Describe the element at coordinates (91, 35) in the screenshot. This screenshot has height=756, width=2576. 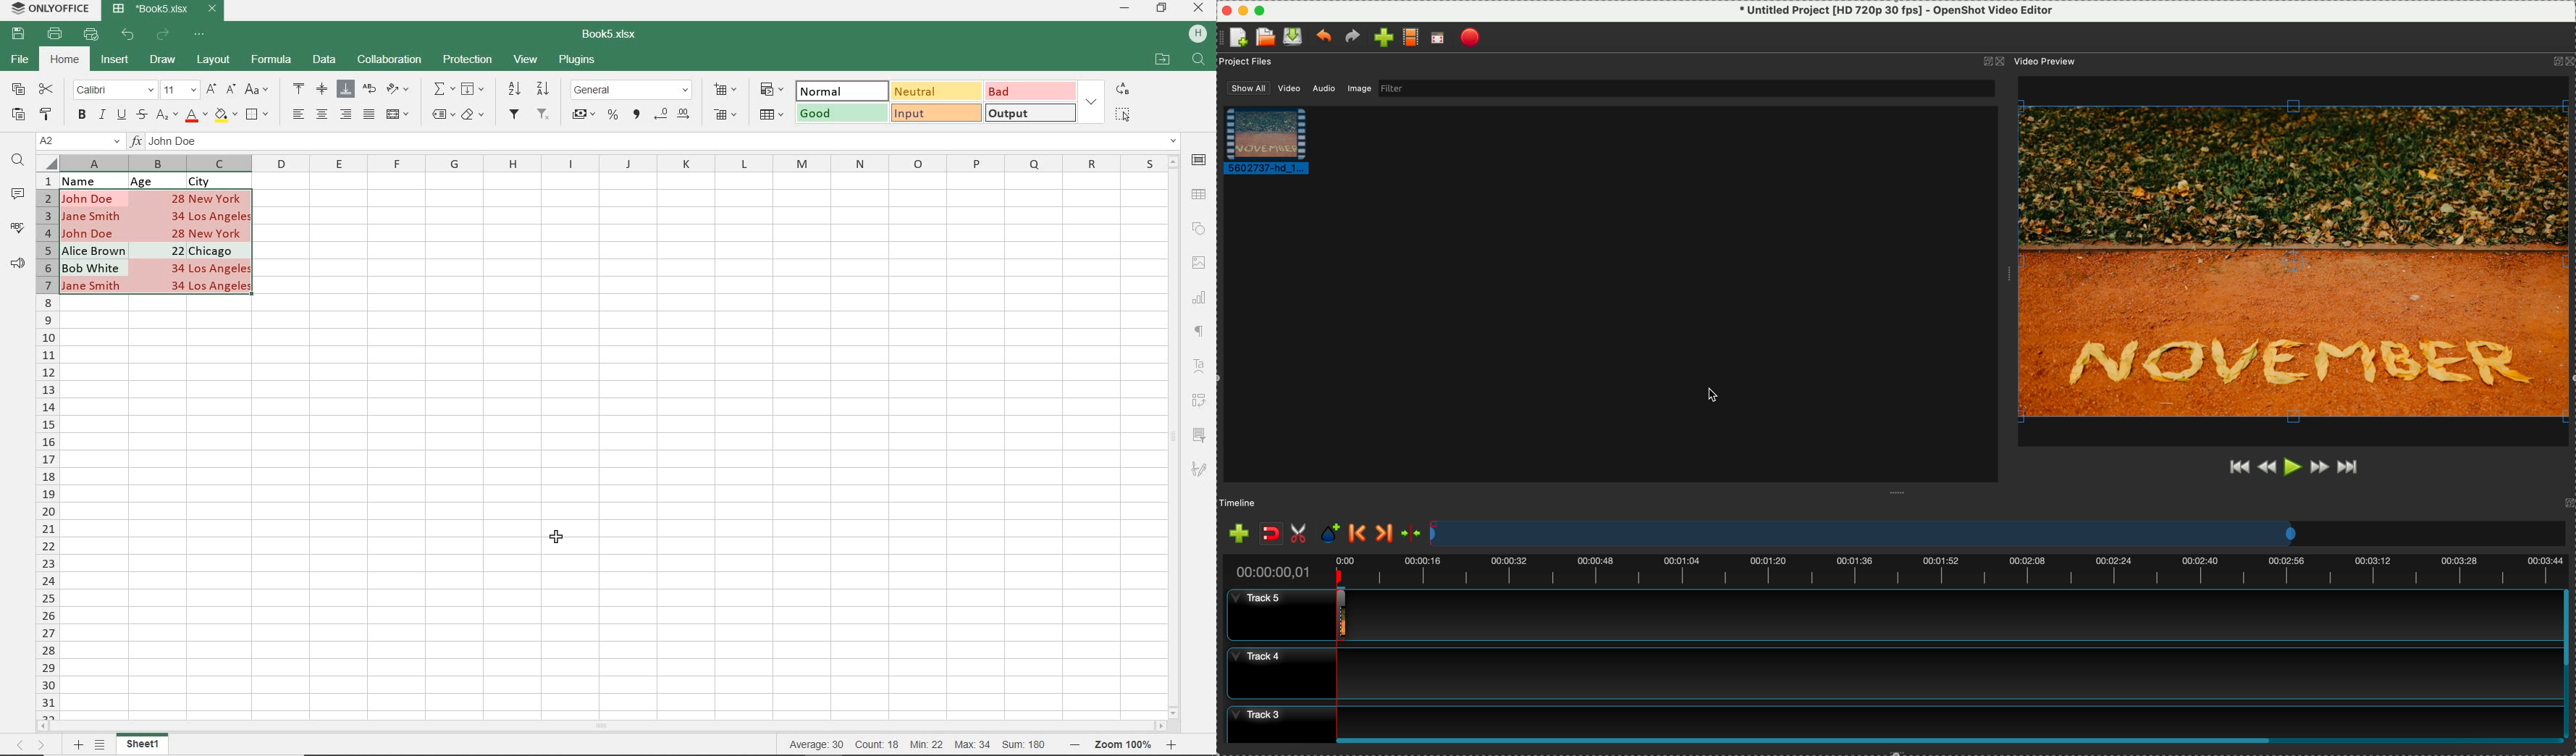
I see `QUICK PRINT` at that location.